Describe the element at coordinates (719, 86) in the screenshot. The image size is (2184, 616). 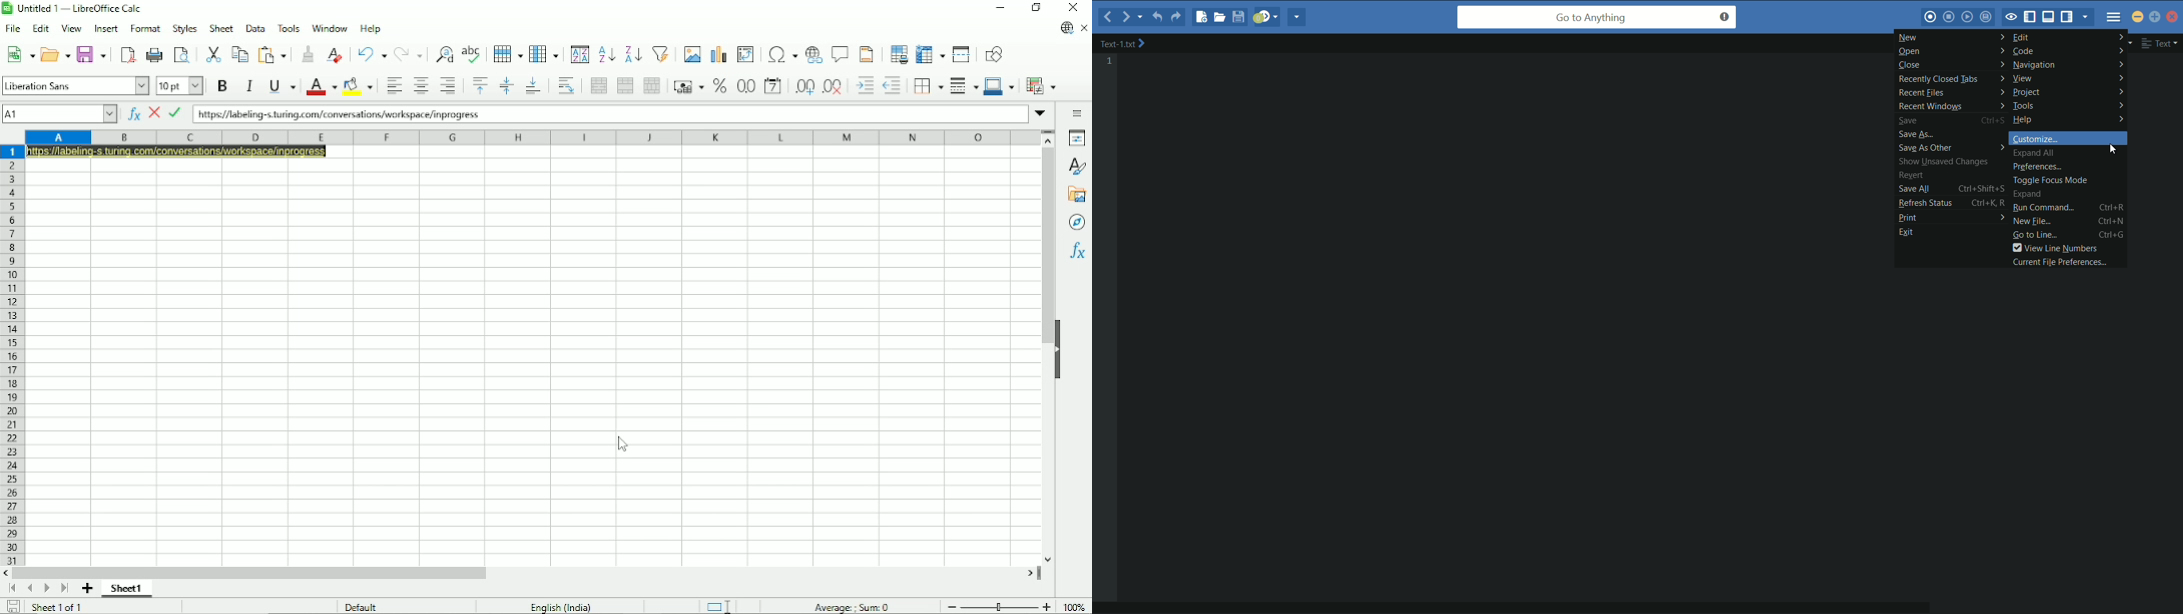
I see `Format as percent` at that location.